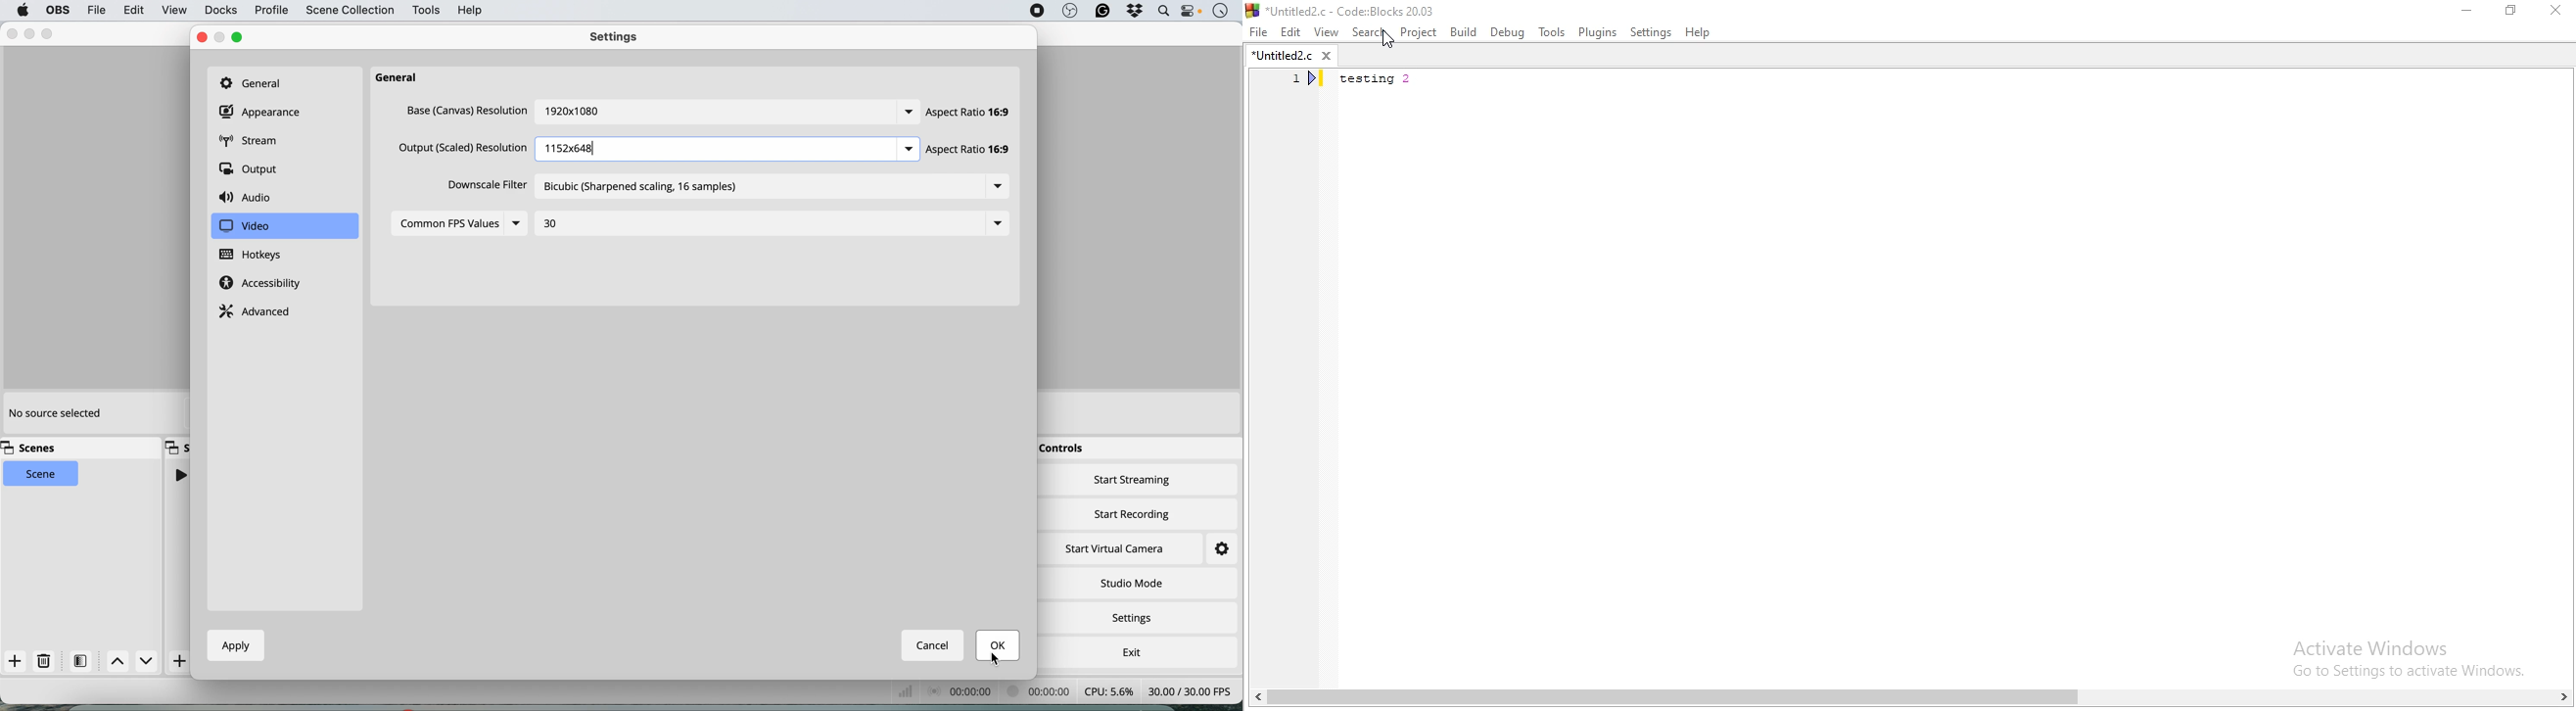  What do you see at coordinates (1041, 693) in the screenshot?
I see `video recording timestamp` at bounding box center [1041, 693].